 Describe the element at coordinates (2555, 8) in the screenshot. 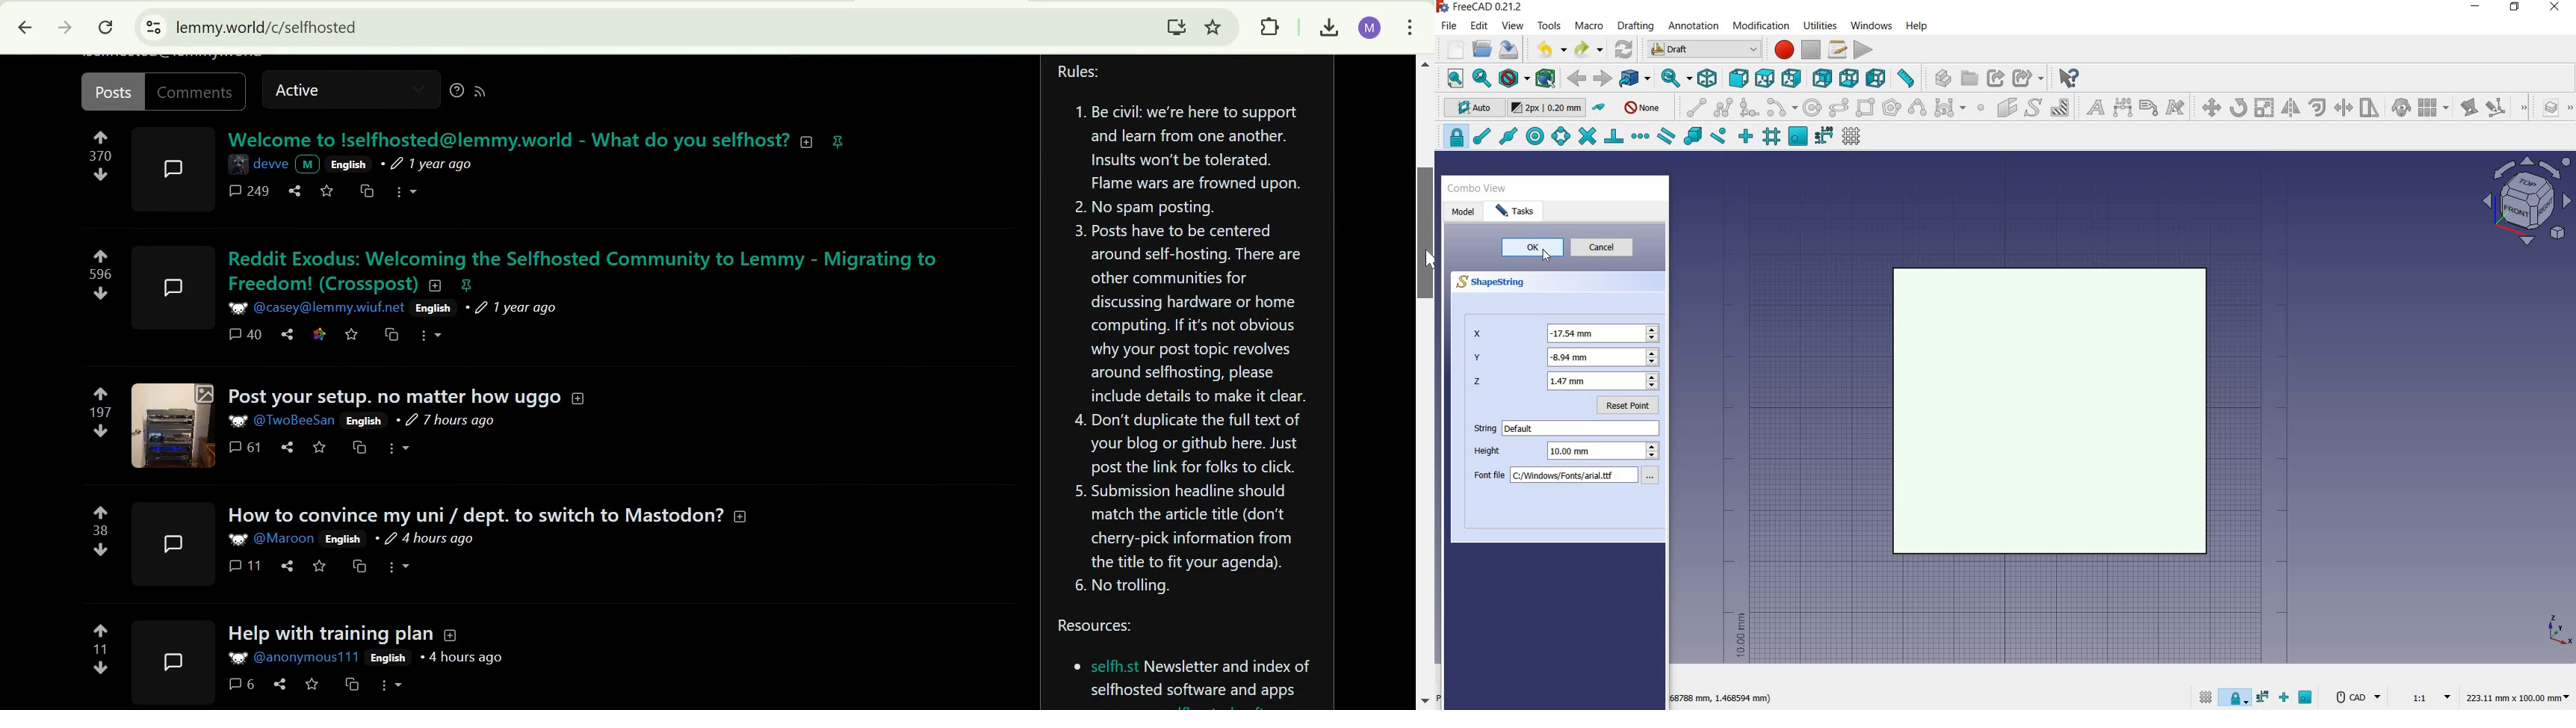

I see `close` at that location.